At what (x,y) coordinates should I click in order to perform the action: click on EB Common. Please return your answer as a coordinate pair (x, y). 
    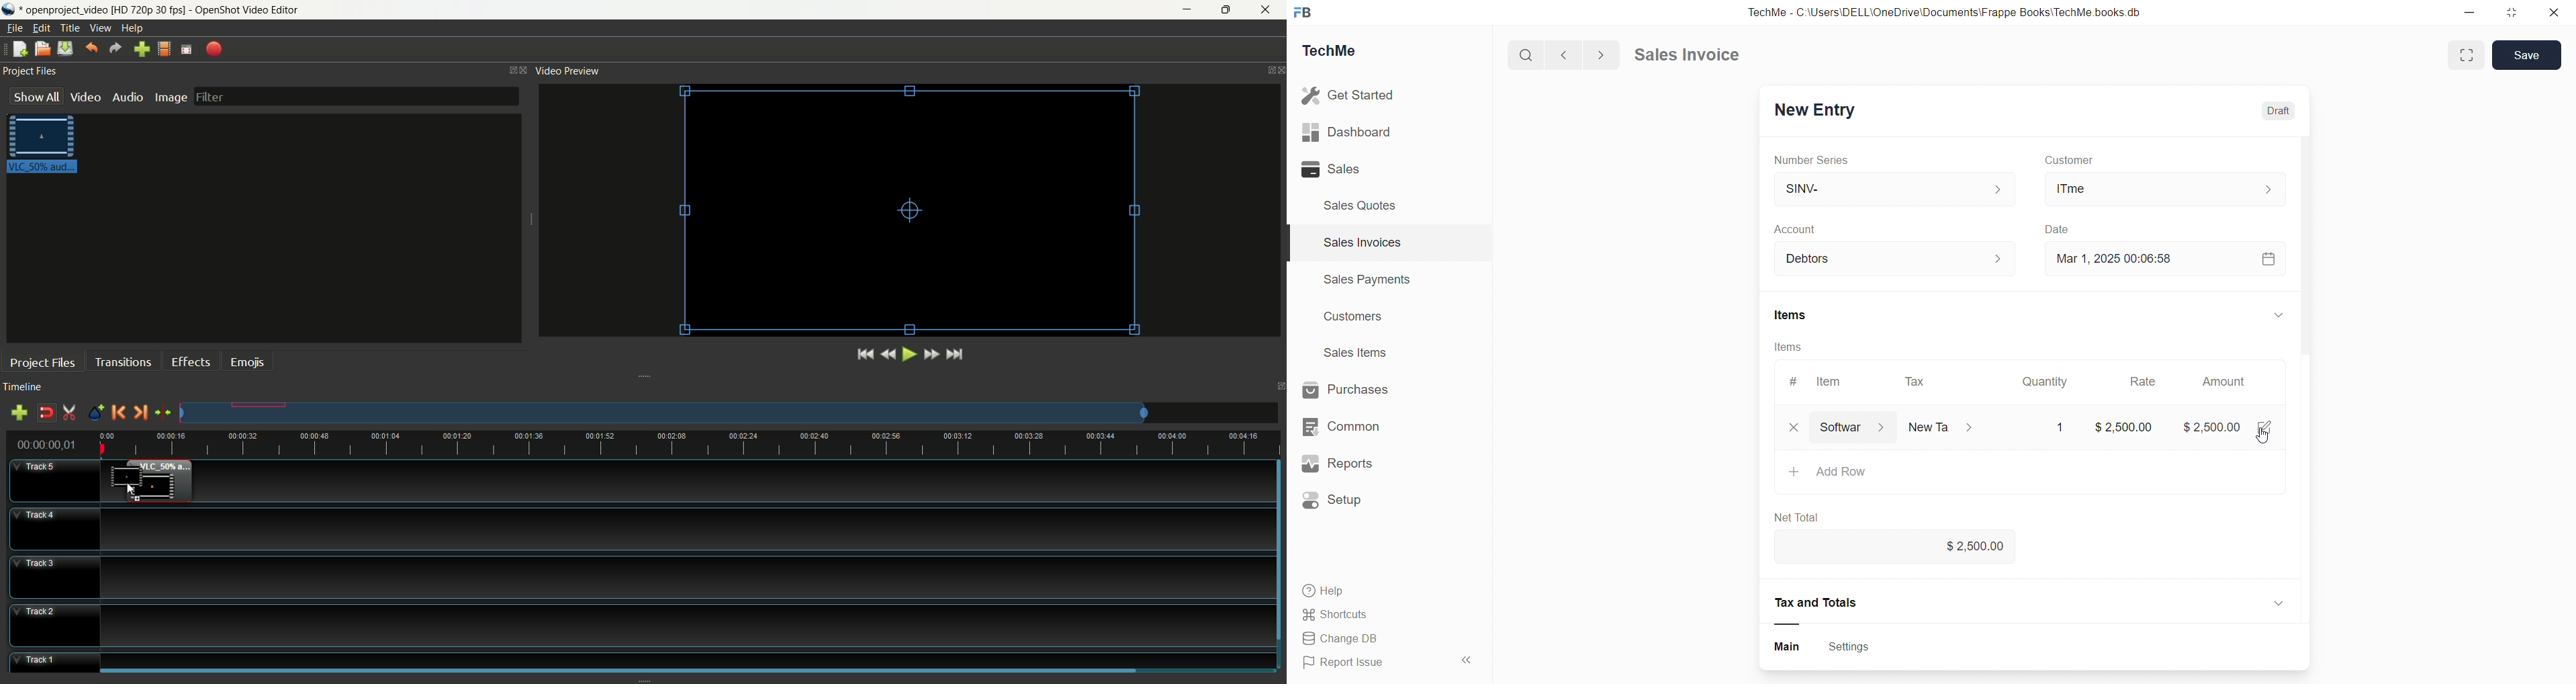
    Looking at the image, I should click on (1354, 426).